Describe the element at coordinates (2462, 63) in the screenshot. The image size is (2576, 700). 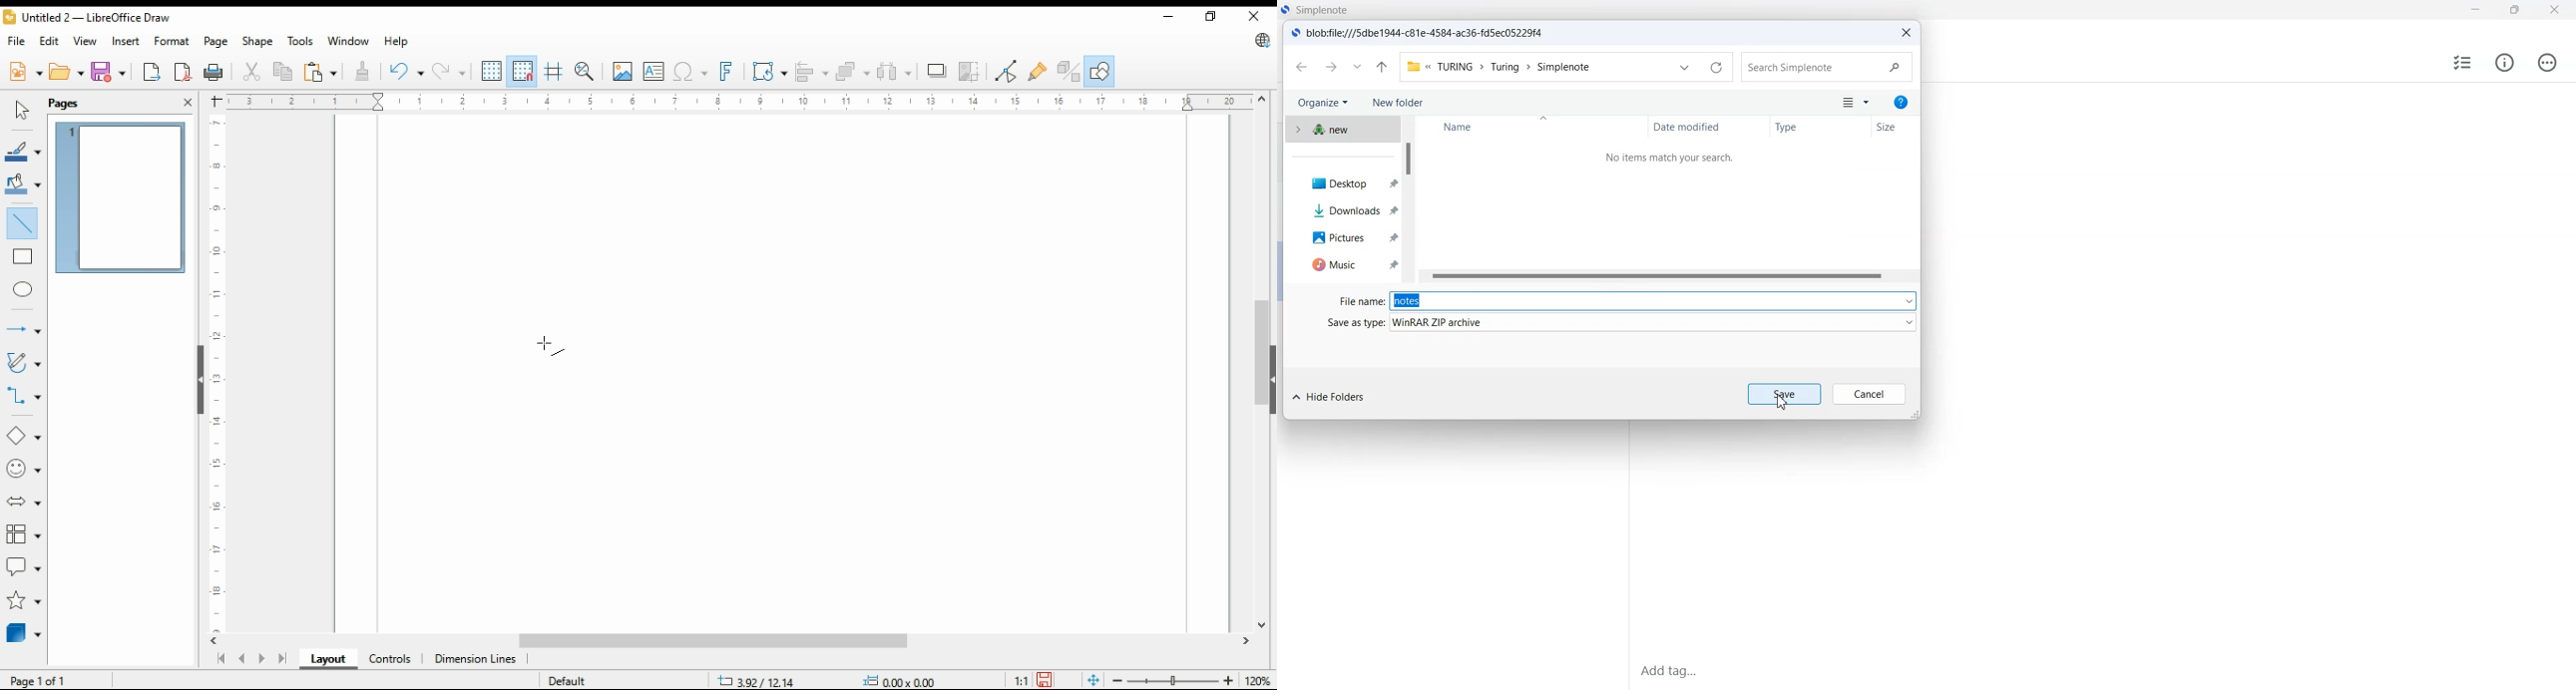
I see `Insert checklist` at that location.